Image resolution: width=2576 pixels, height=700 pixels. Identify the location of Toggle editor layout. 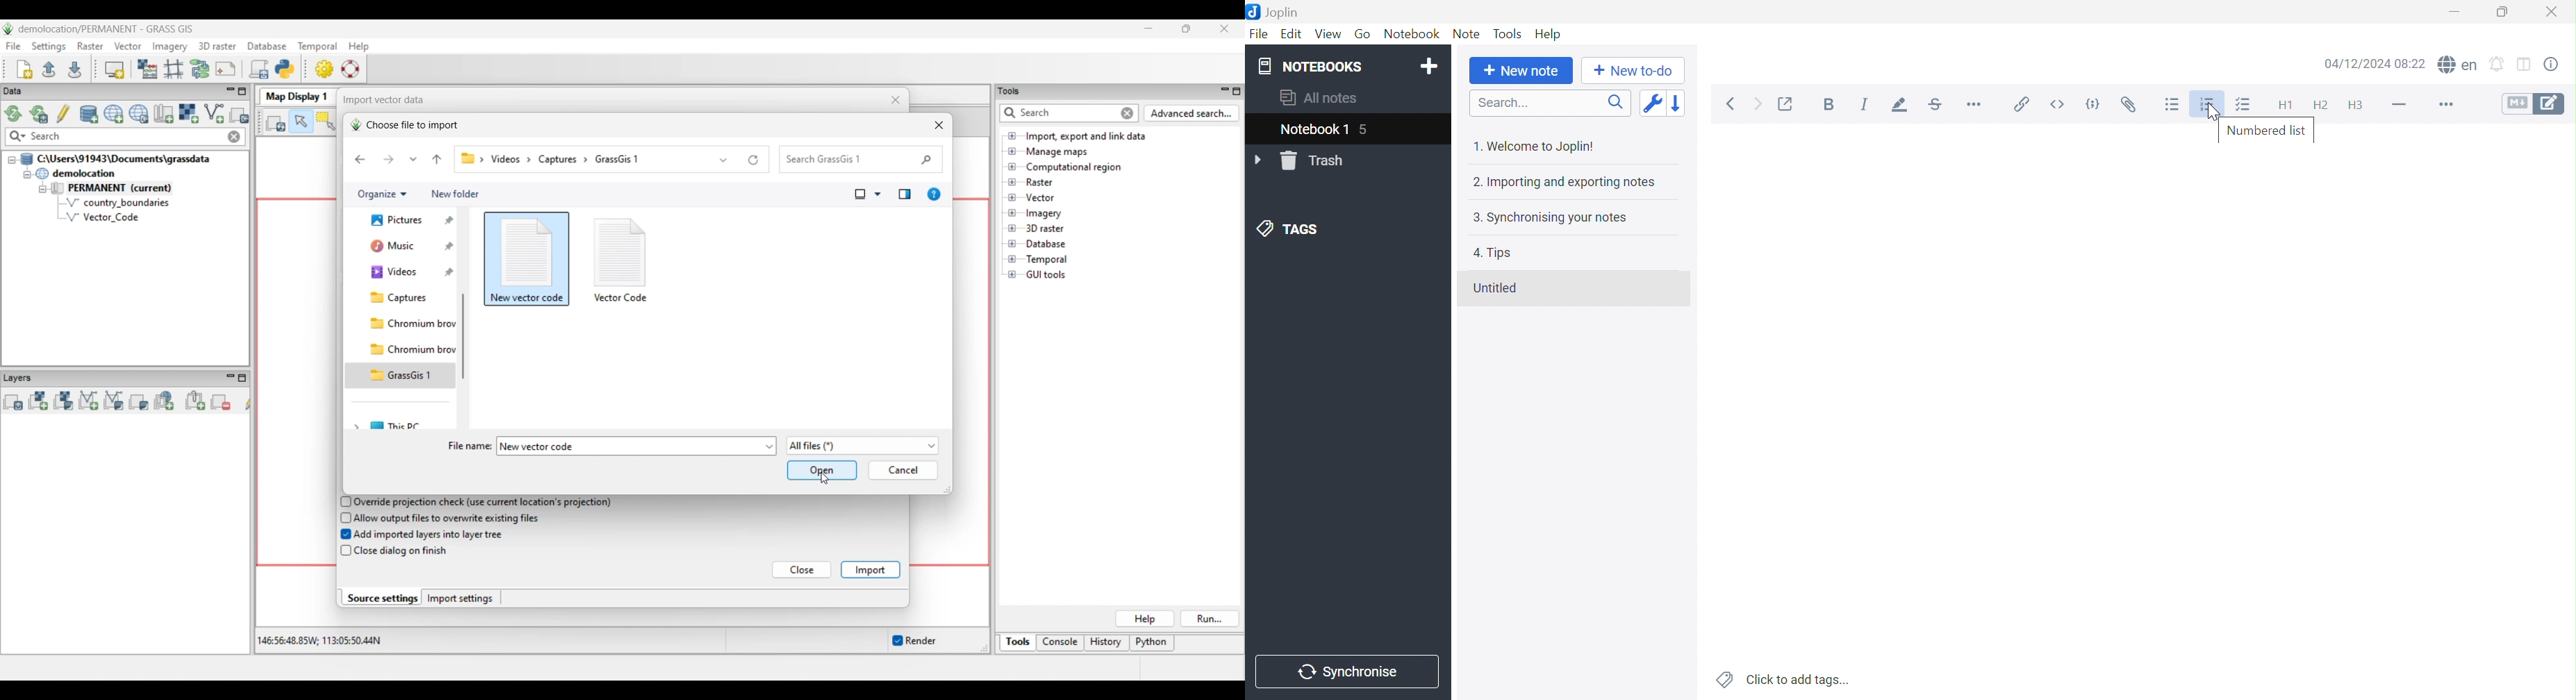
(2528, 62).